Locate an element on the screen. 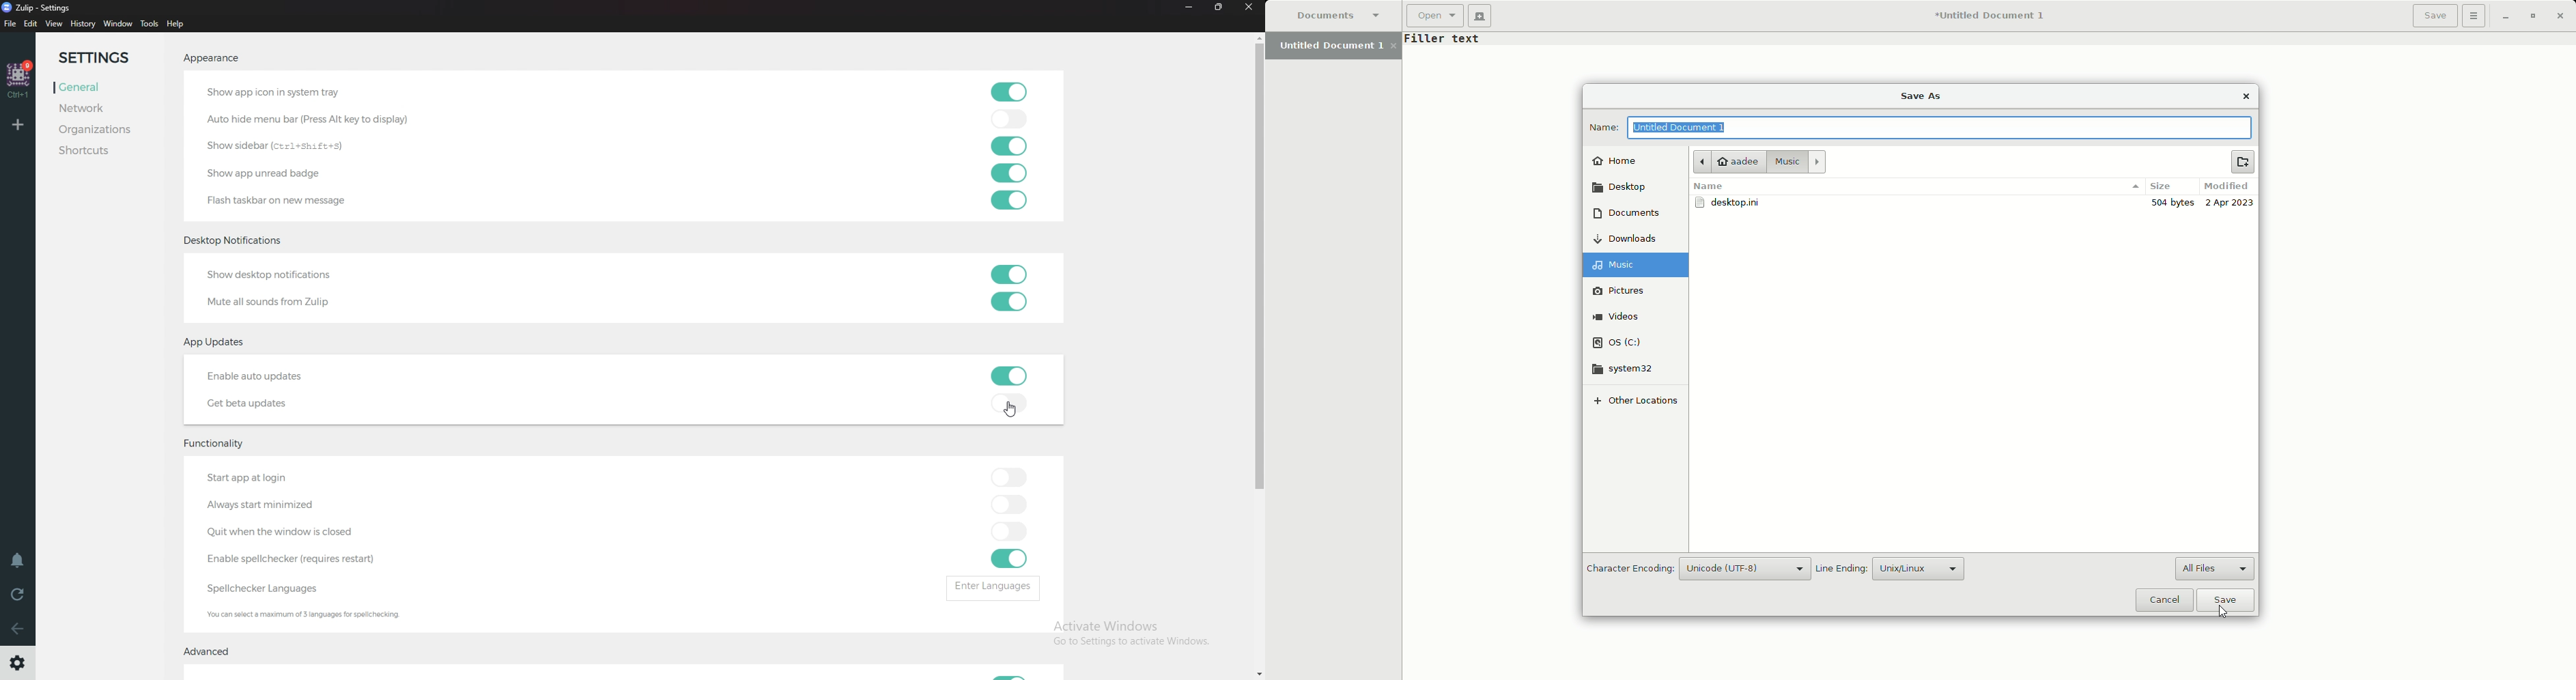 The width and height of the screenshot is (2576, 700). Cursor is located at coordinates (1019, 411).